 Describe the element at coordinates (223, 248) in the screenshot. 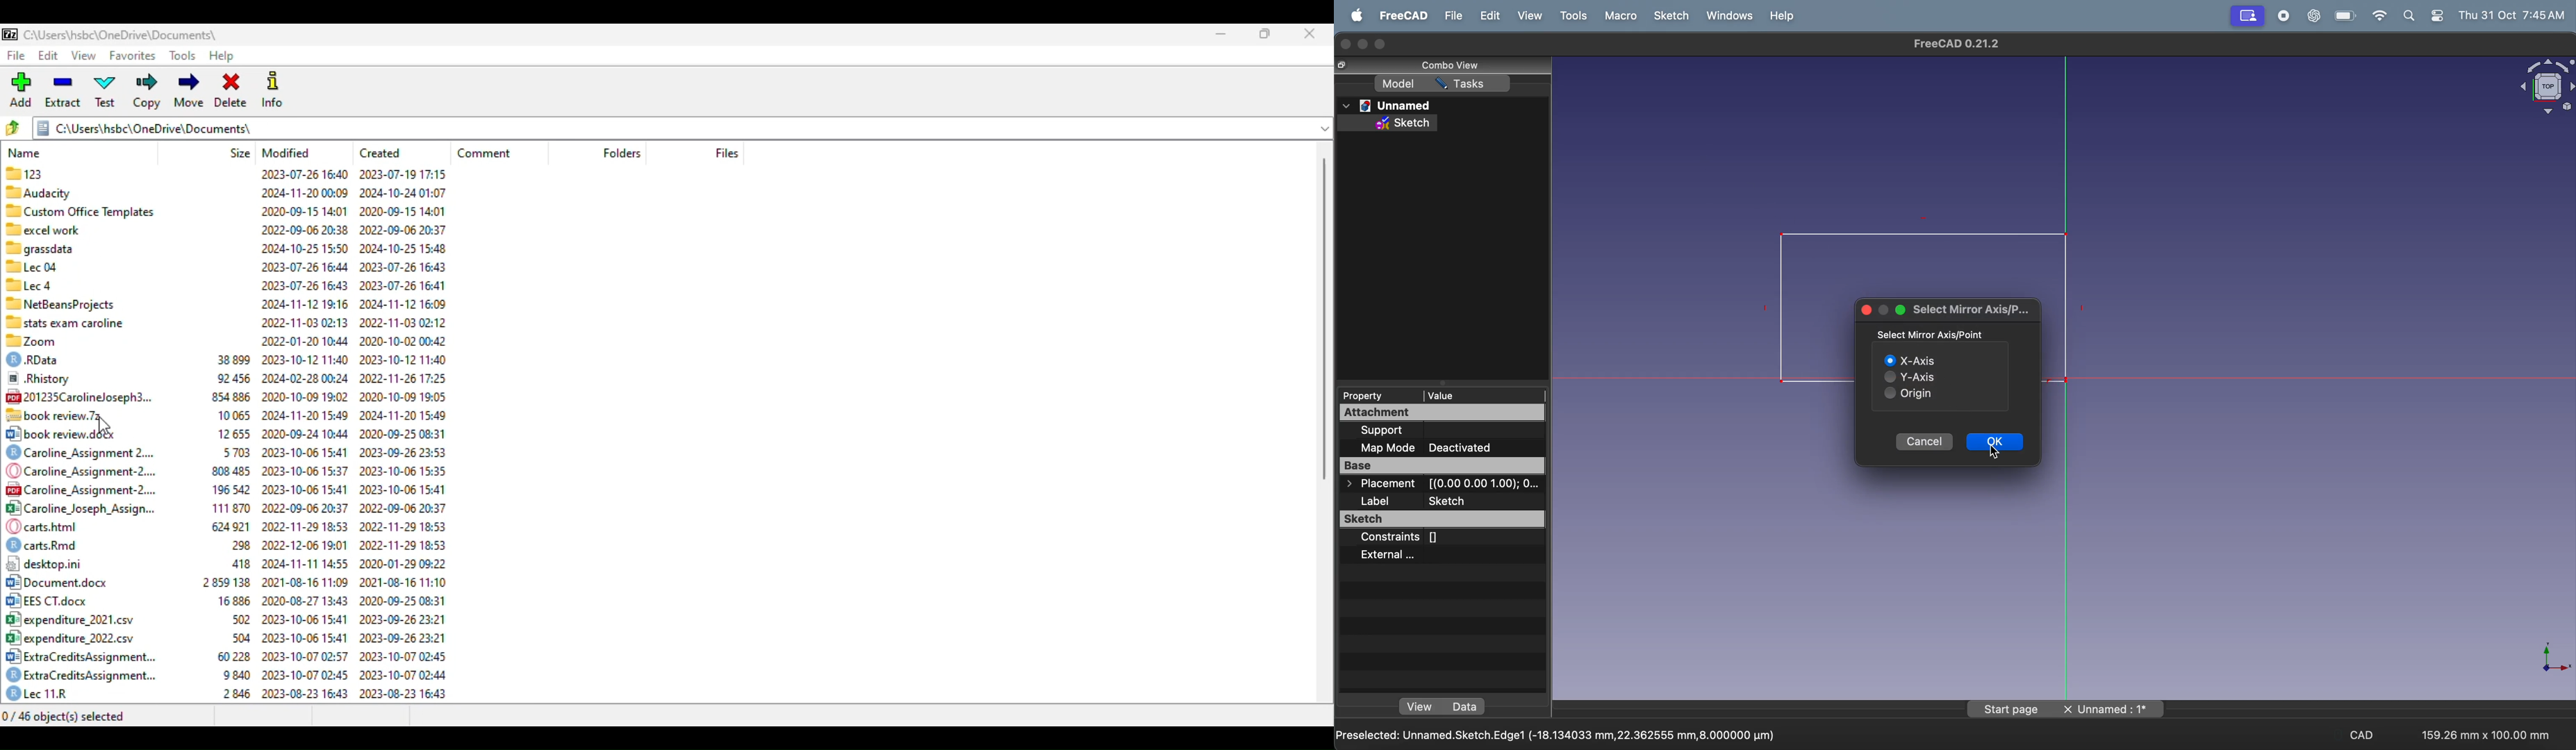

I see `7 grassdata 2024-10-25 15:50 2024-10-25 15:48` at that location.